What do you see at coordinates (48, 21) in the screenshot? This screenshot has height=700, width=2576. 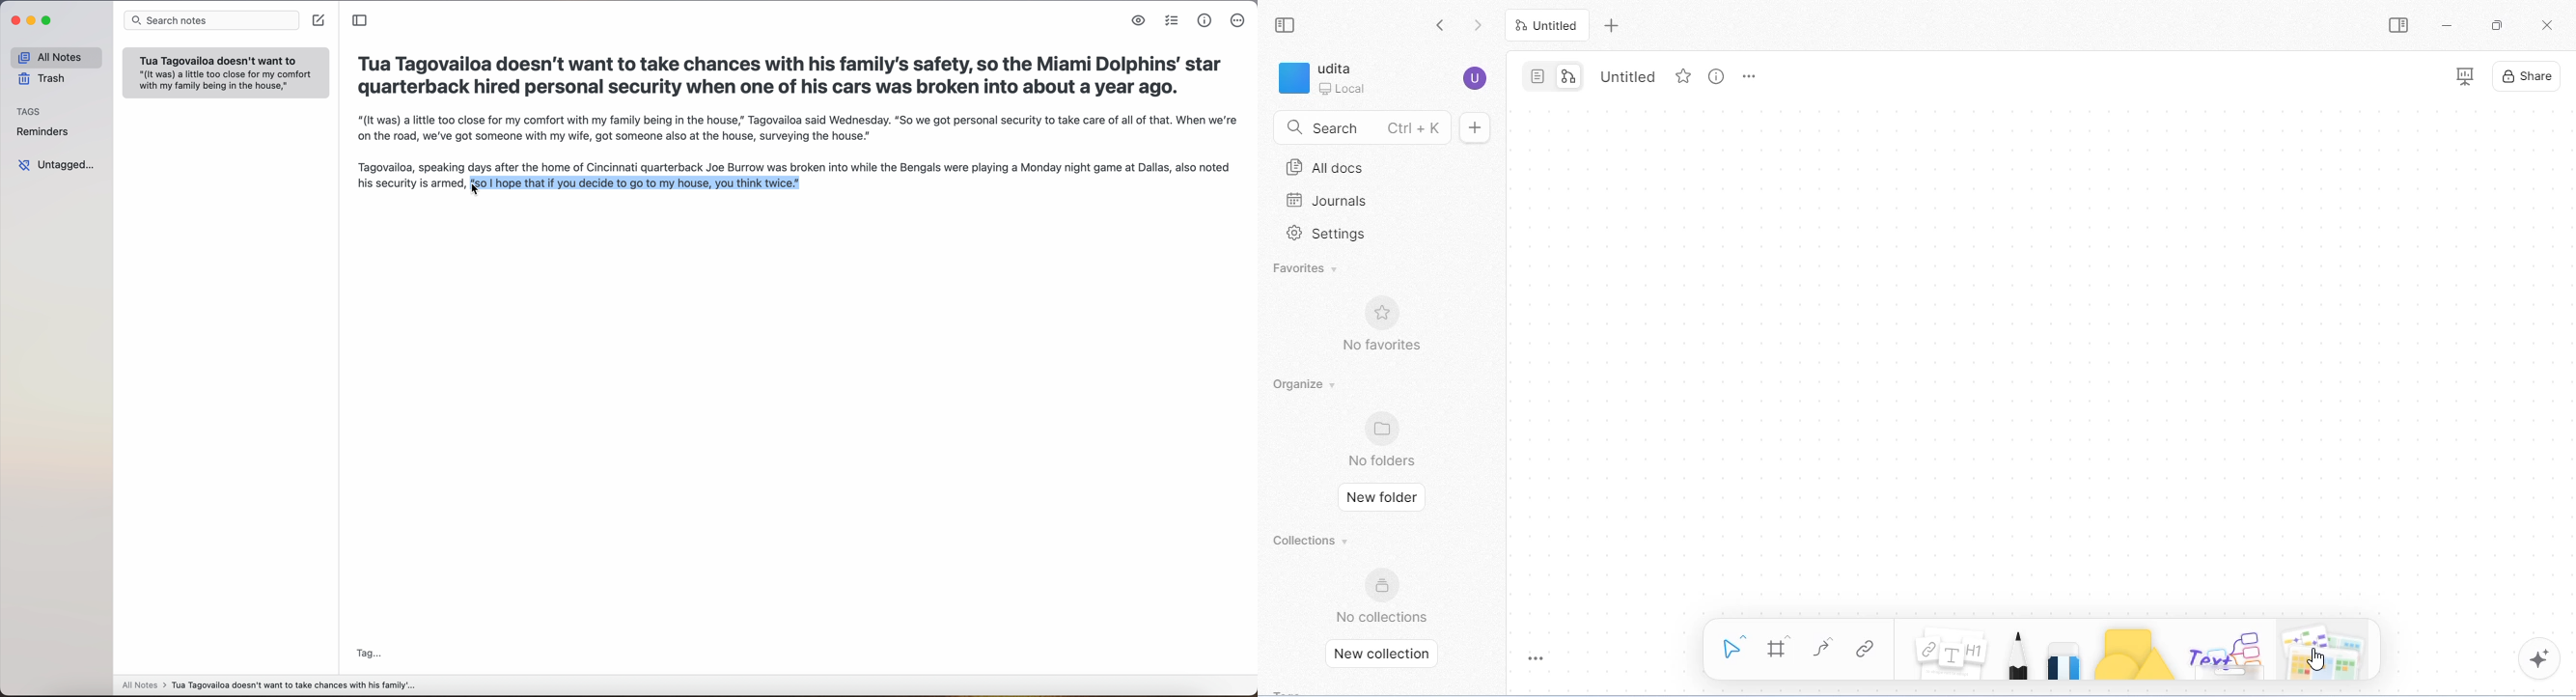 I see `maximize` at bounding box center [48, 21].